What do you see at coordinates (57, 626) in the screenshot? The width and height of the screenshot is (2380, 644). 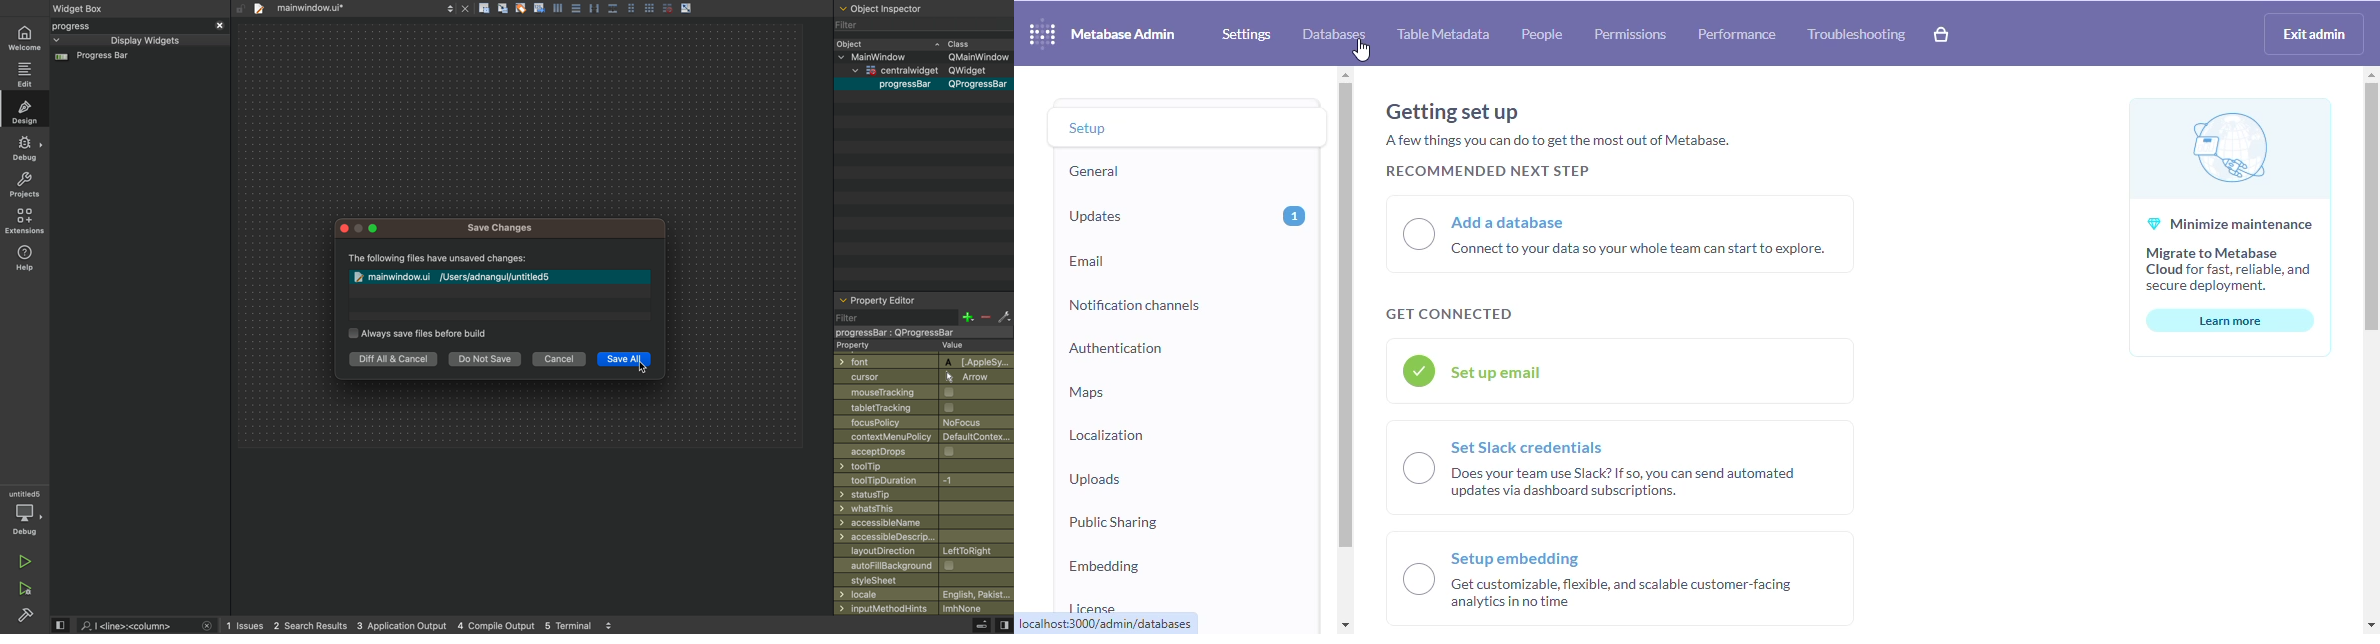 I see `` at bounding box center [57, 626].